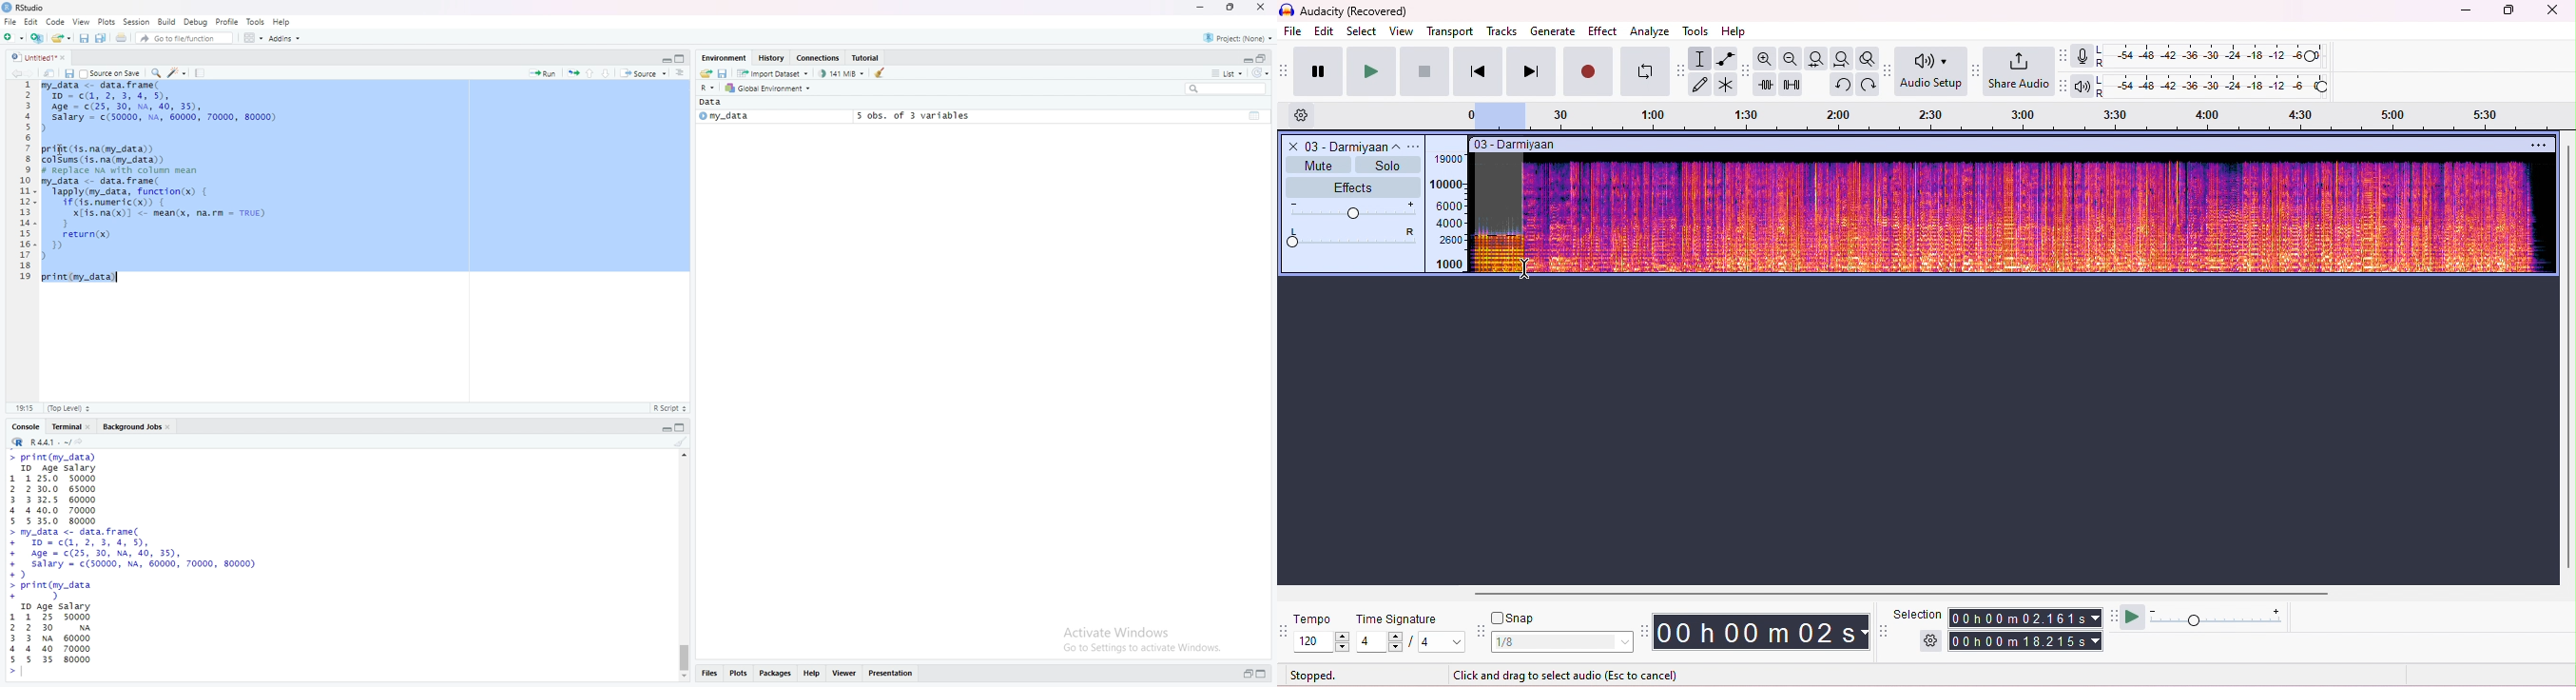 This screenshot has width=2576, height=700. What do you see at coordinates (725, 57) in the screenshot?
I see `Environment` at bounding box center [725, 57].